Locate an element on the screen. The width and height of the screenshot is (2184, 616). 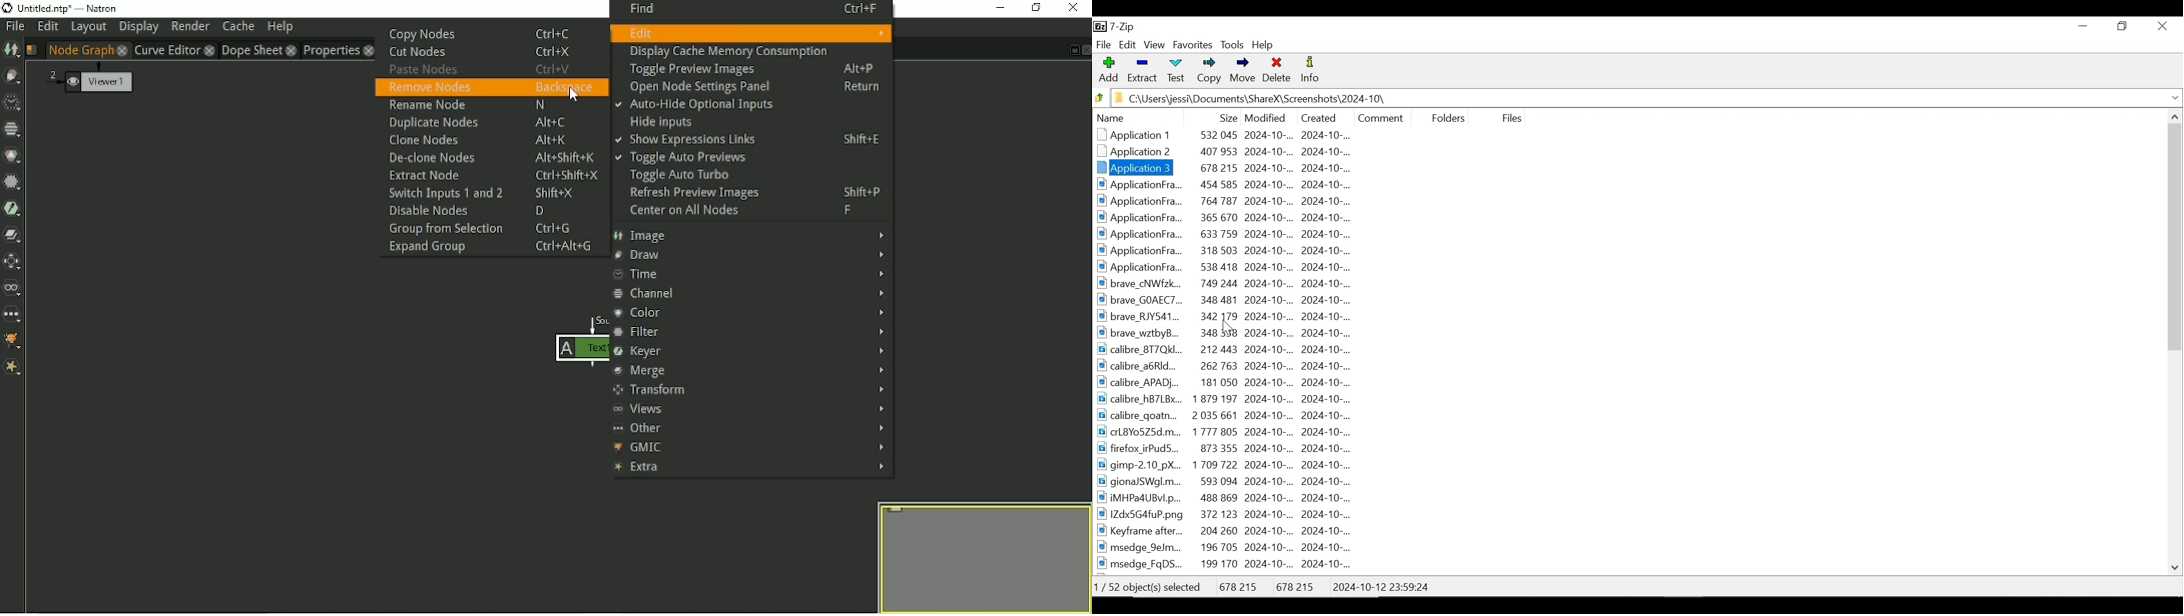
 1IZdx5G4fuP.png 372 123 2024-10-... 2024-10-.. is located at coordinates (1227, 515).